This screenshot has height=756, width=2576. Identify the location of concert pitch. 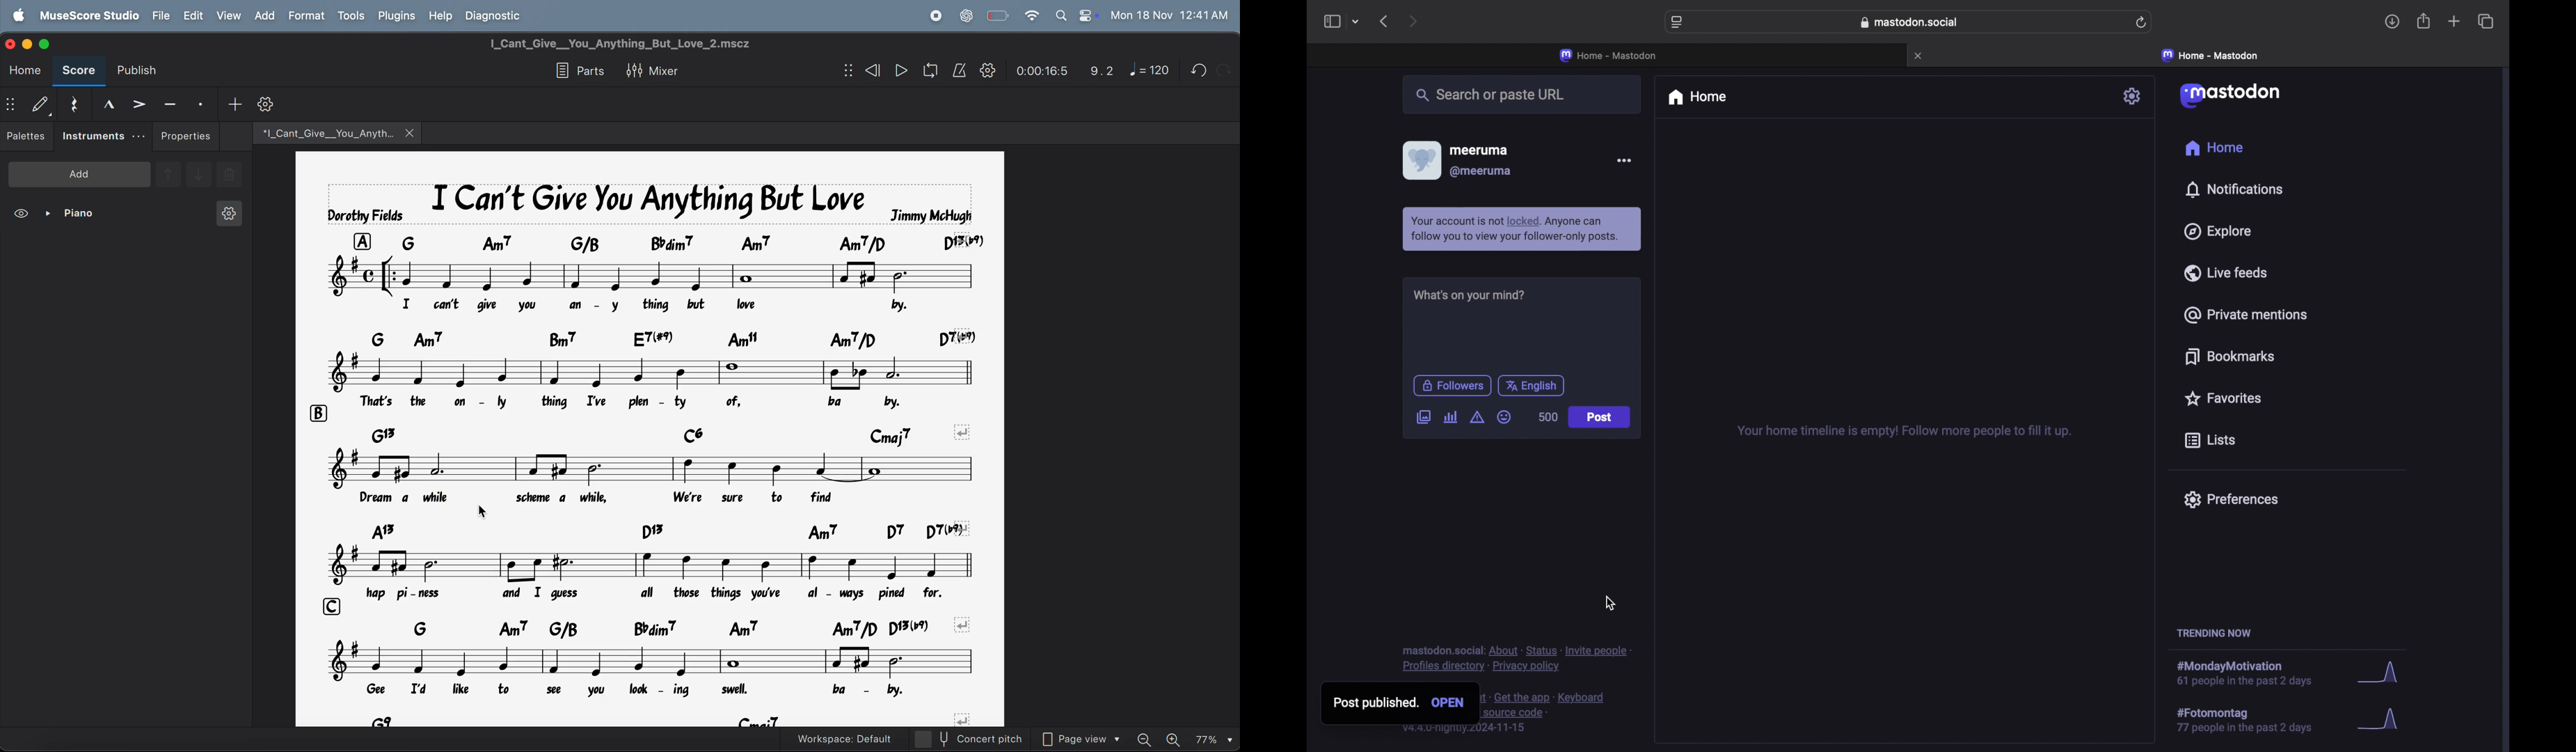
(972, 740).